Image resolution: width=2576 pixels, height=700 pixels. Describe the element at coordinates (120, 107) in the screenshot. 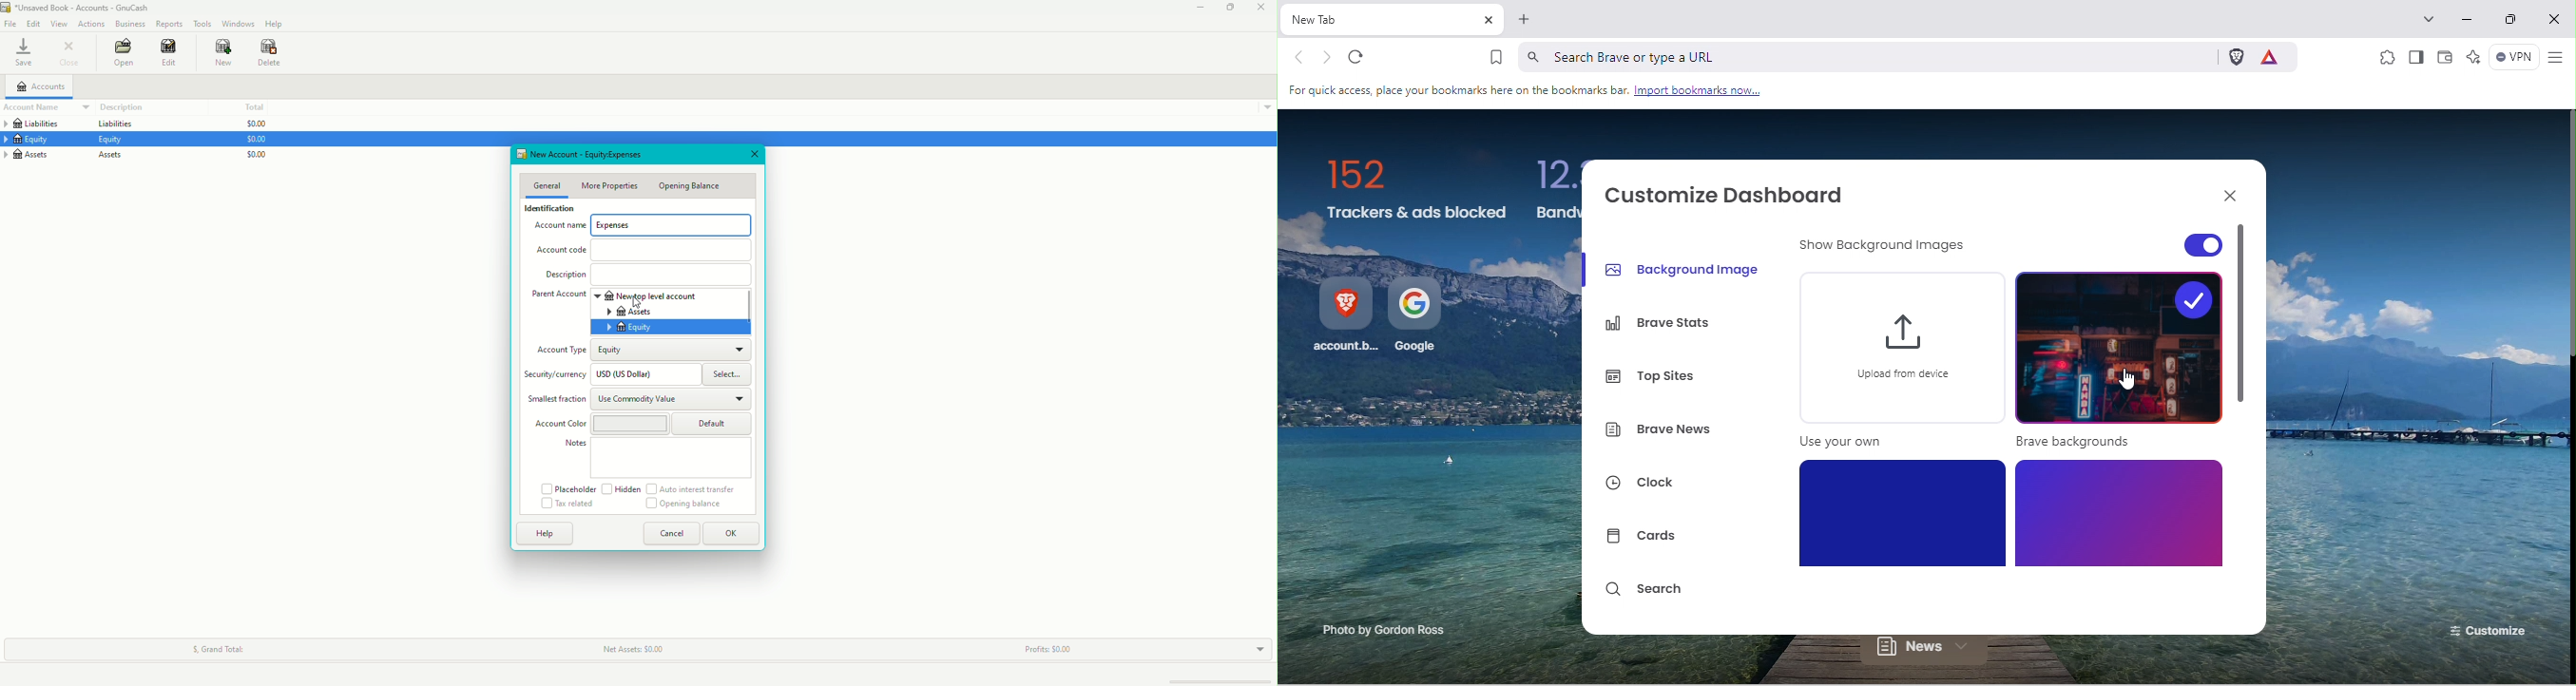

I see `Description` at that location.